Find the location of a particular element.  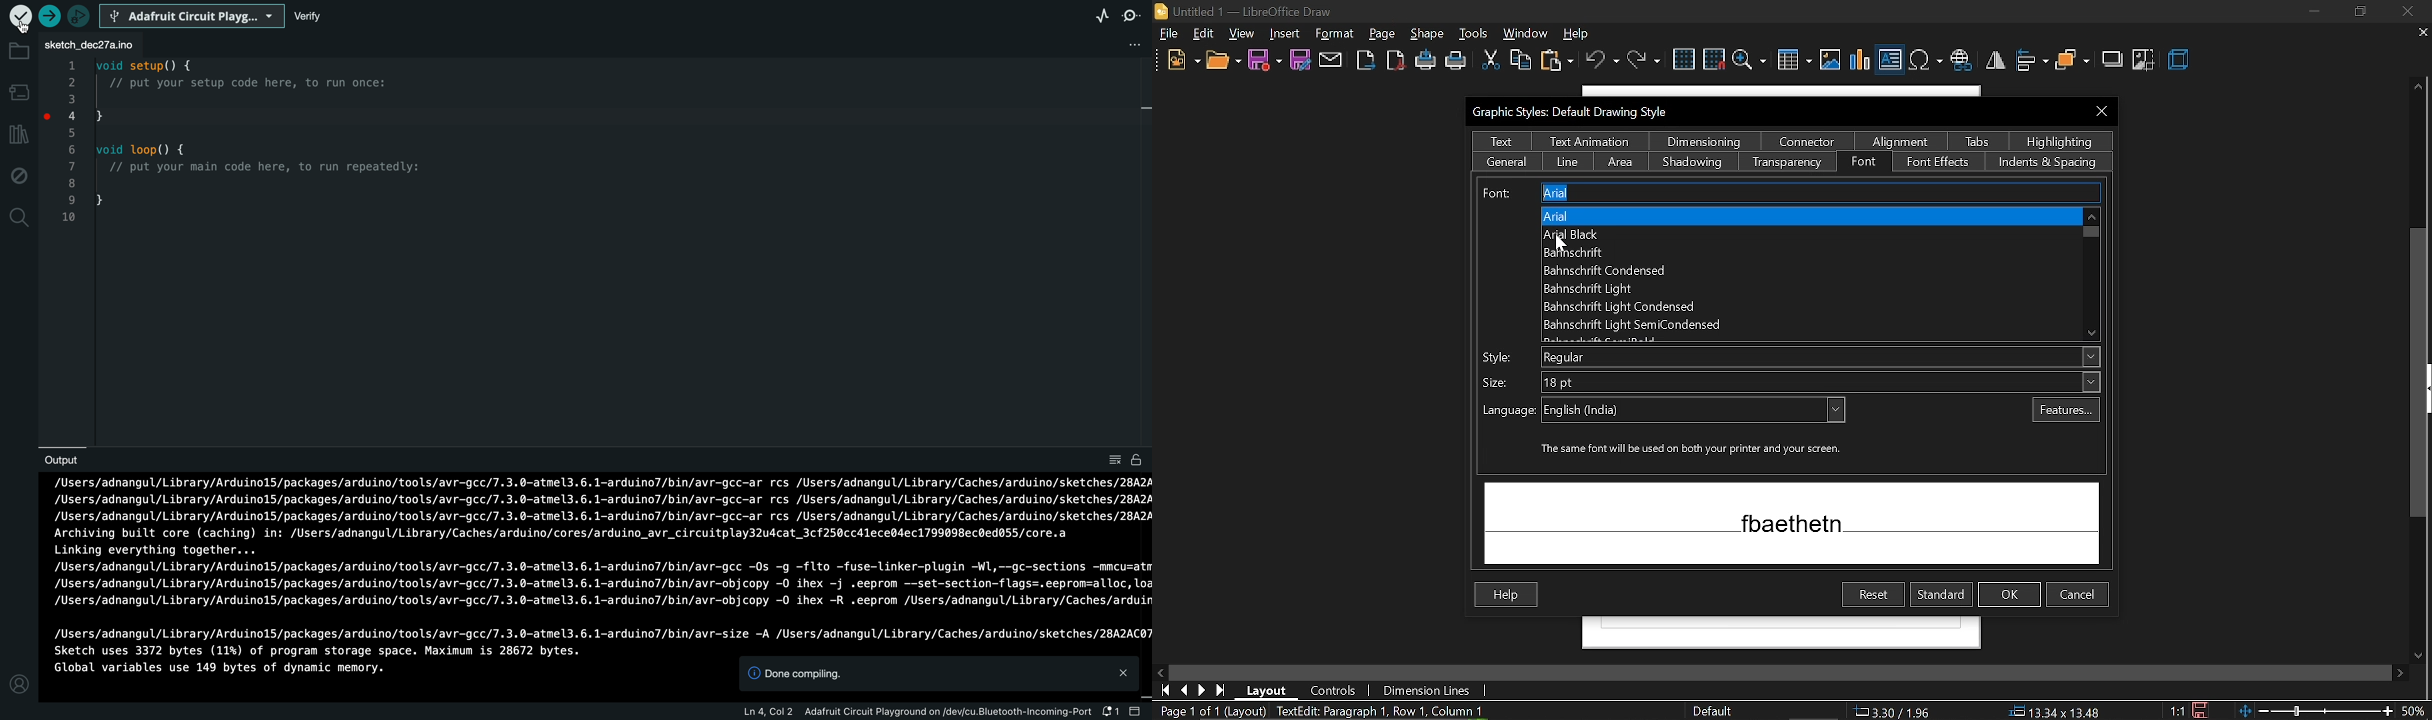

undo is located at coordinates (1601, 60).